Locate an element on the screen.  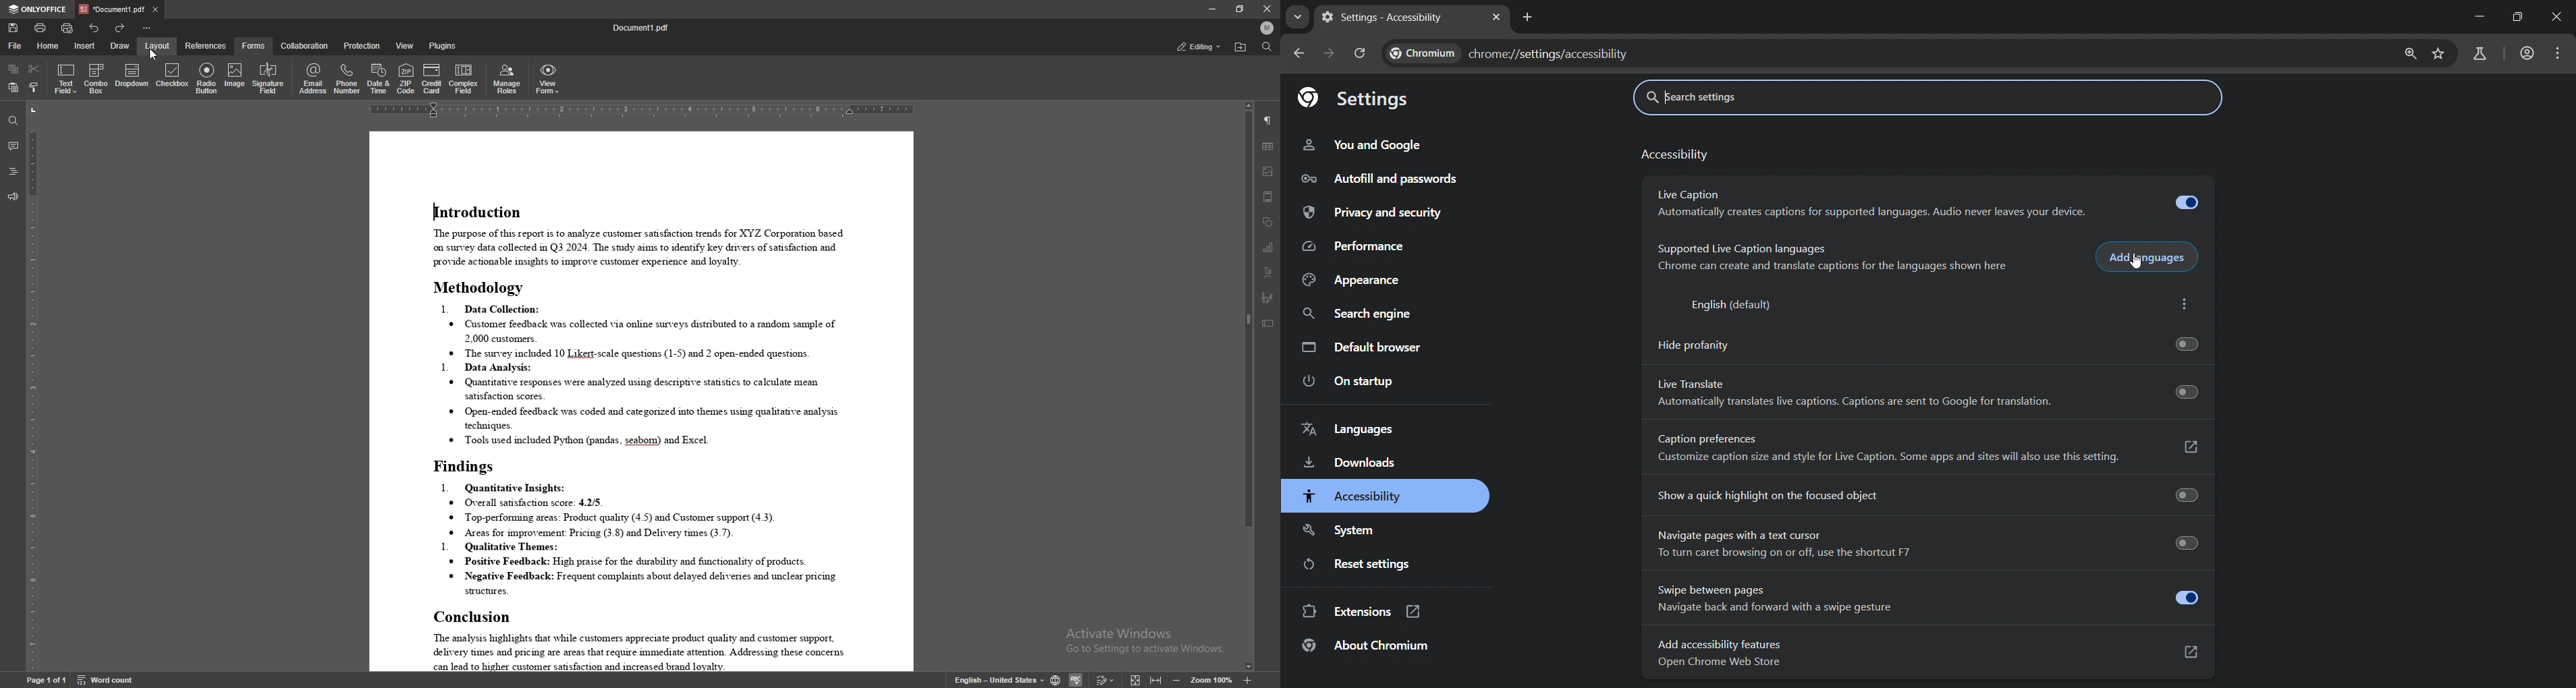
table is located at coordinates (1269, 147).